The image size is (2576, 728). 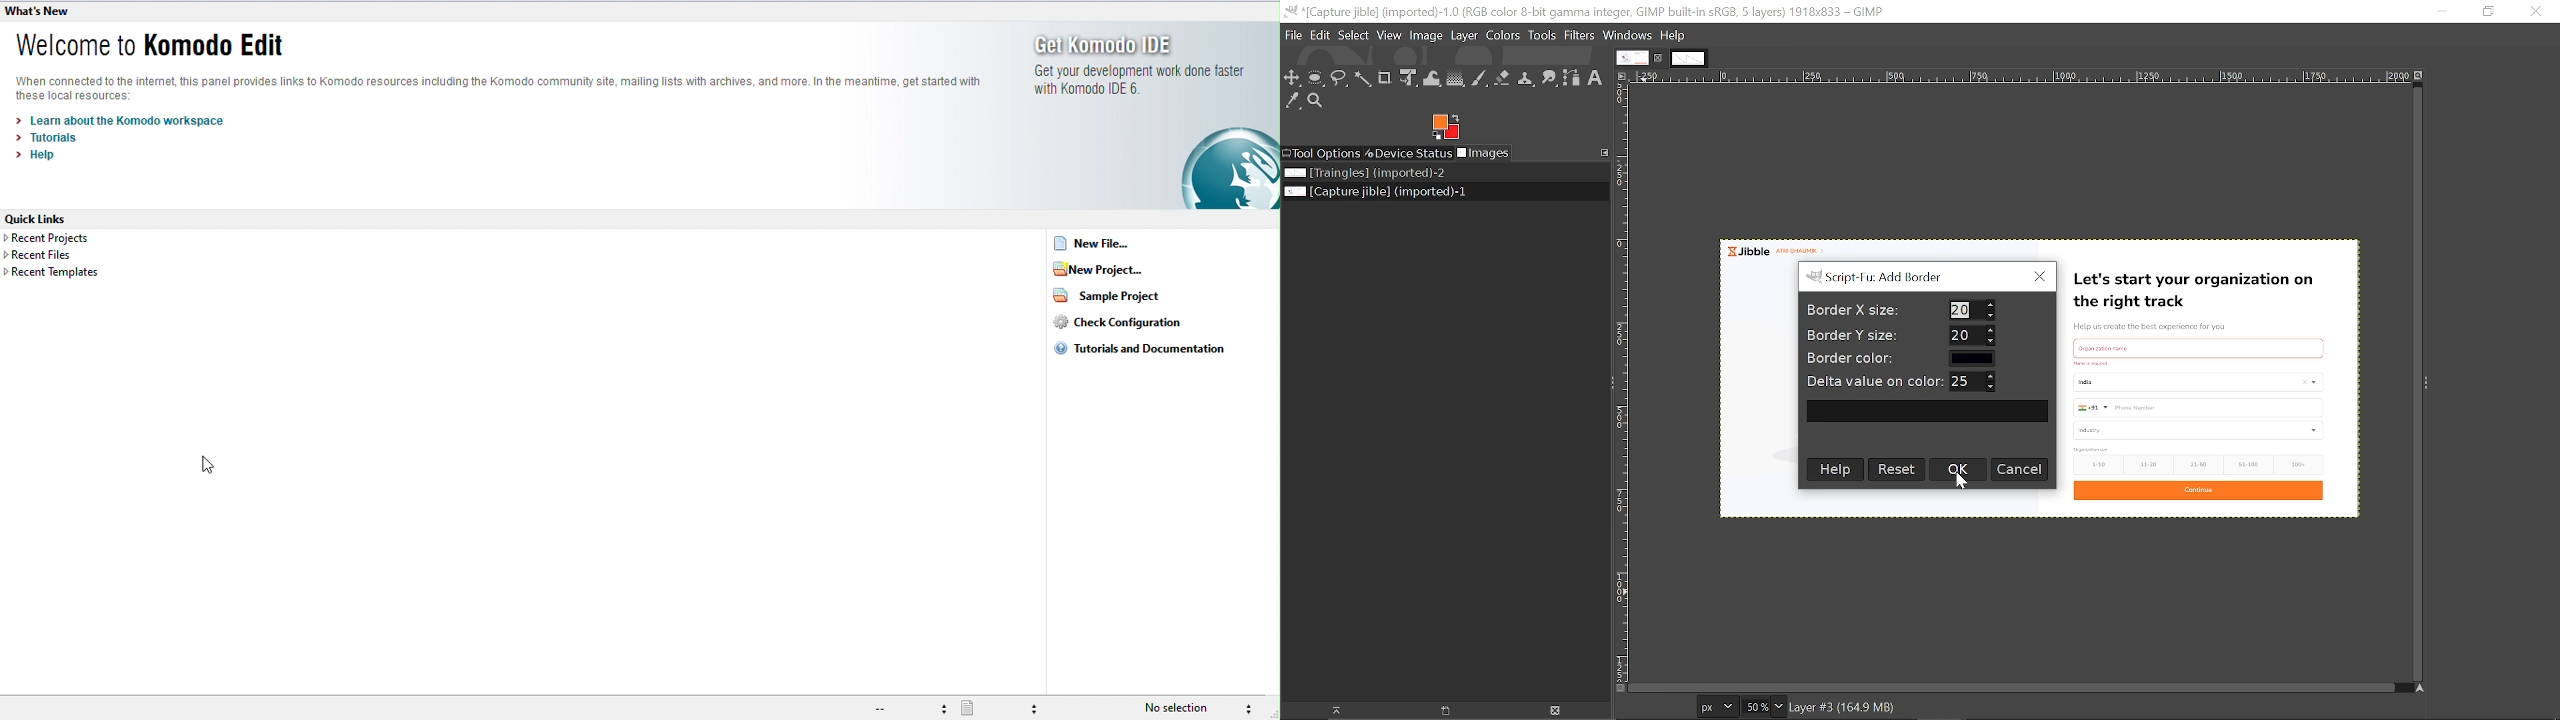 What do you see at coordinates (1590, 12) in the screenshot?
I see `Current window` at bounding box center [1590, 12].